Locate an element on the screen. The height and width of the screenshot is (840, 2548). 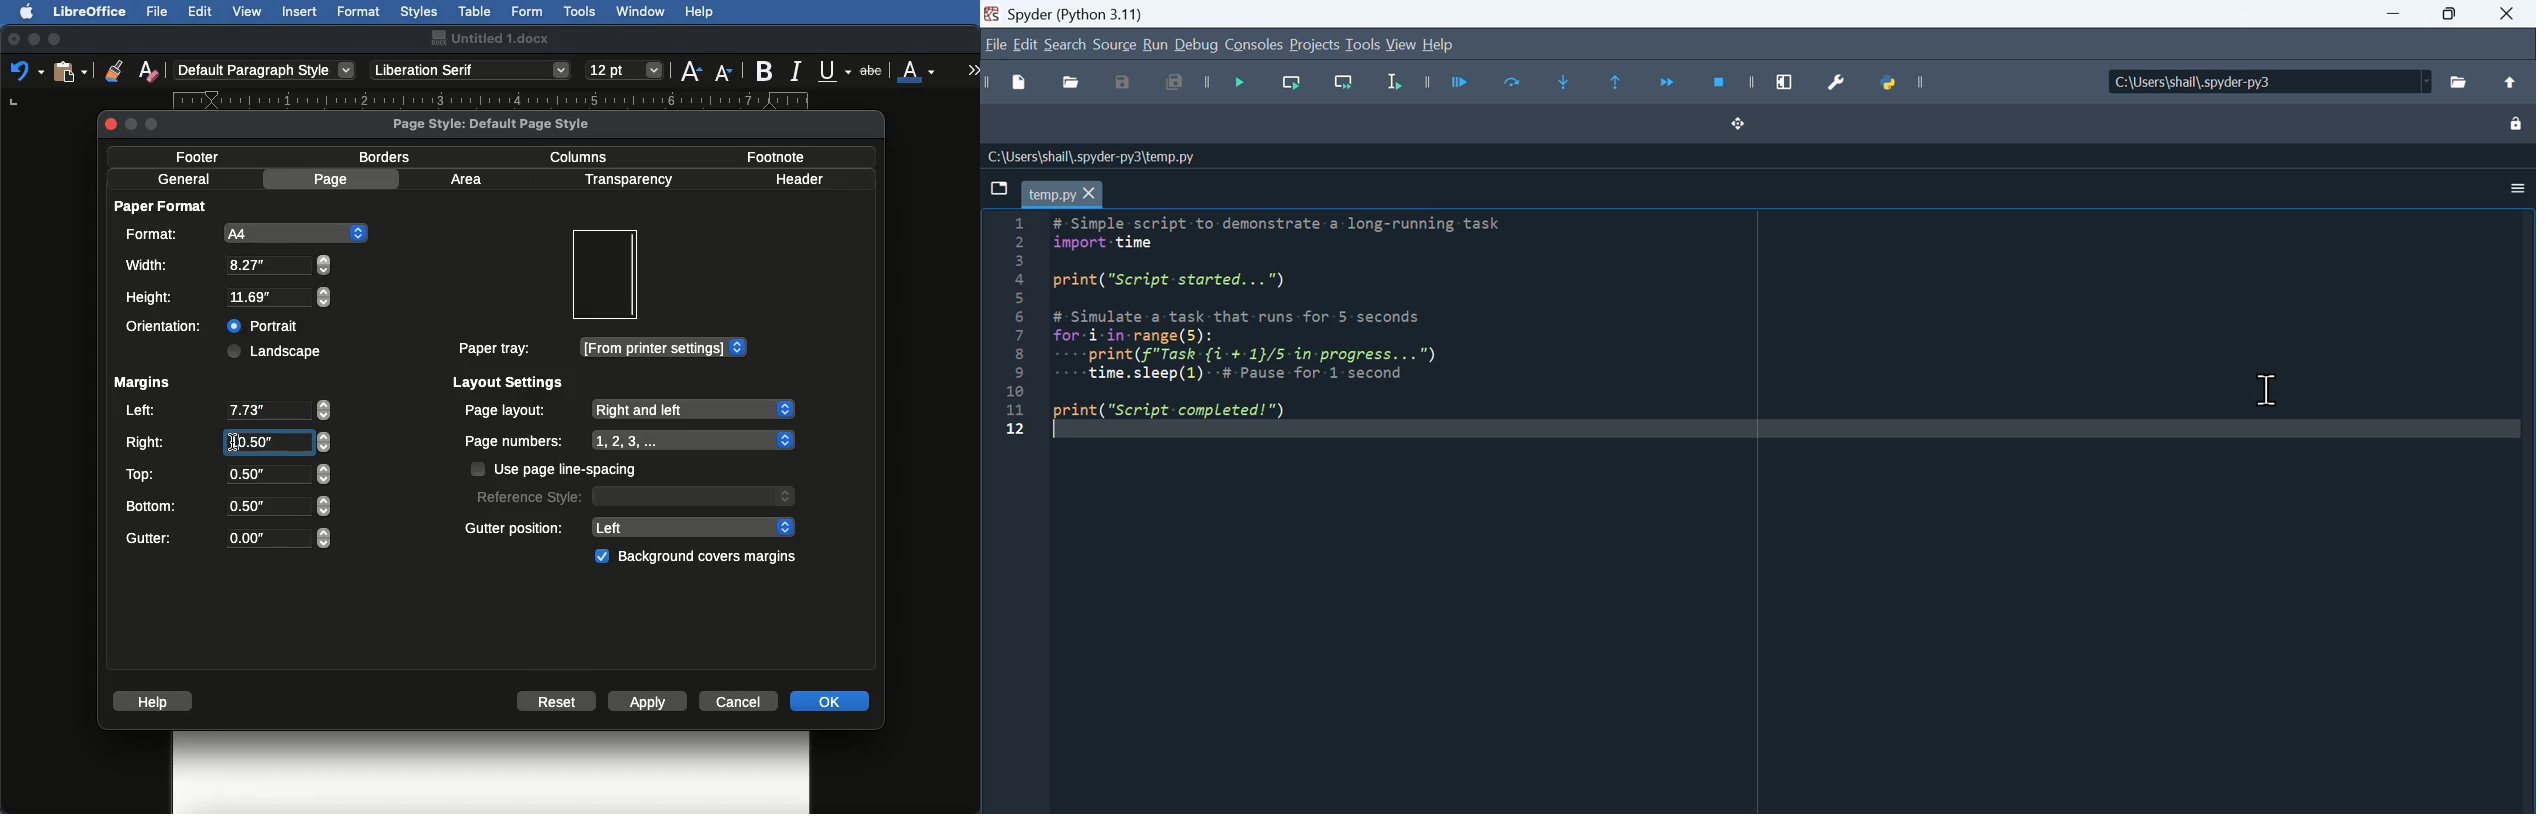
Drag handle is located at coordinates (1735, 123).